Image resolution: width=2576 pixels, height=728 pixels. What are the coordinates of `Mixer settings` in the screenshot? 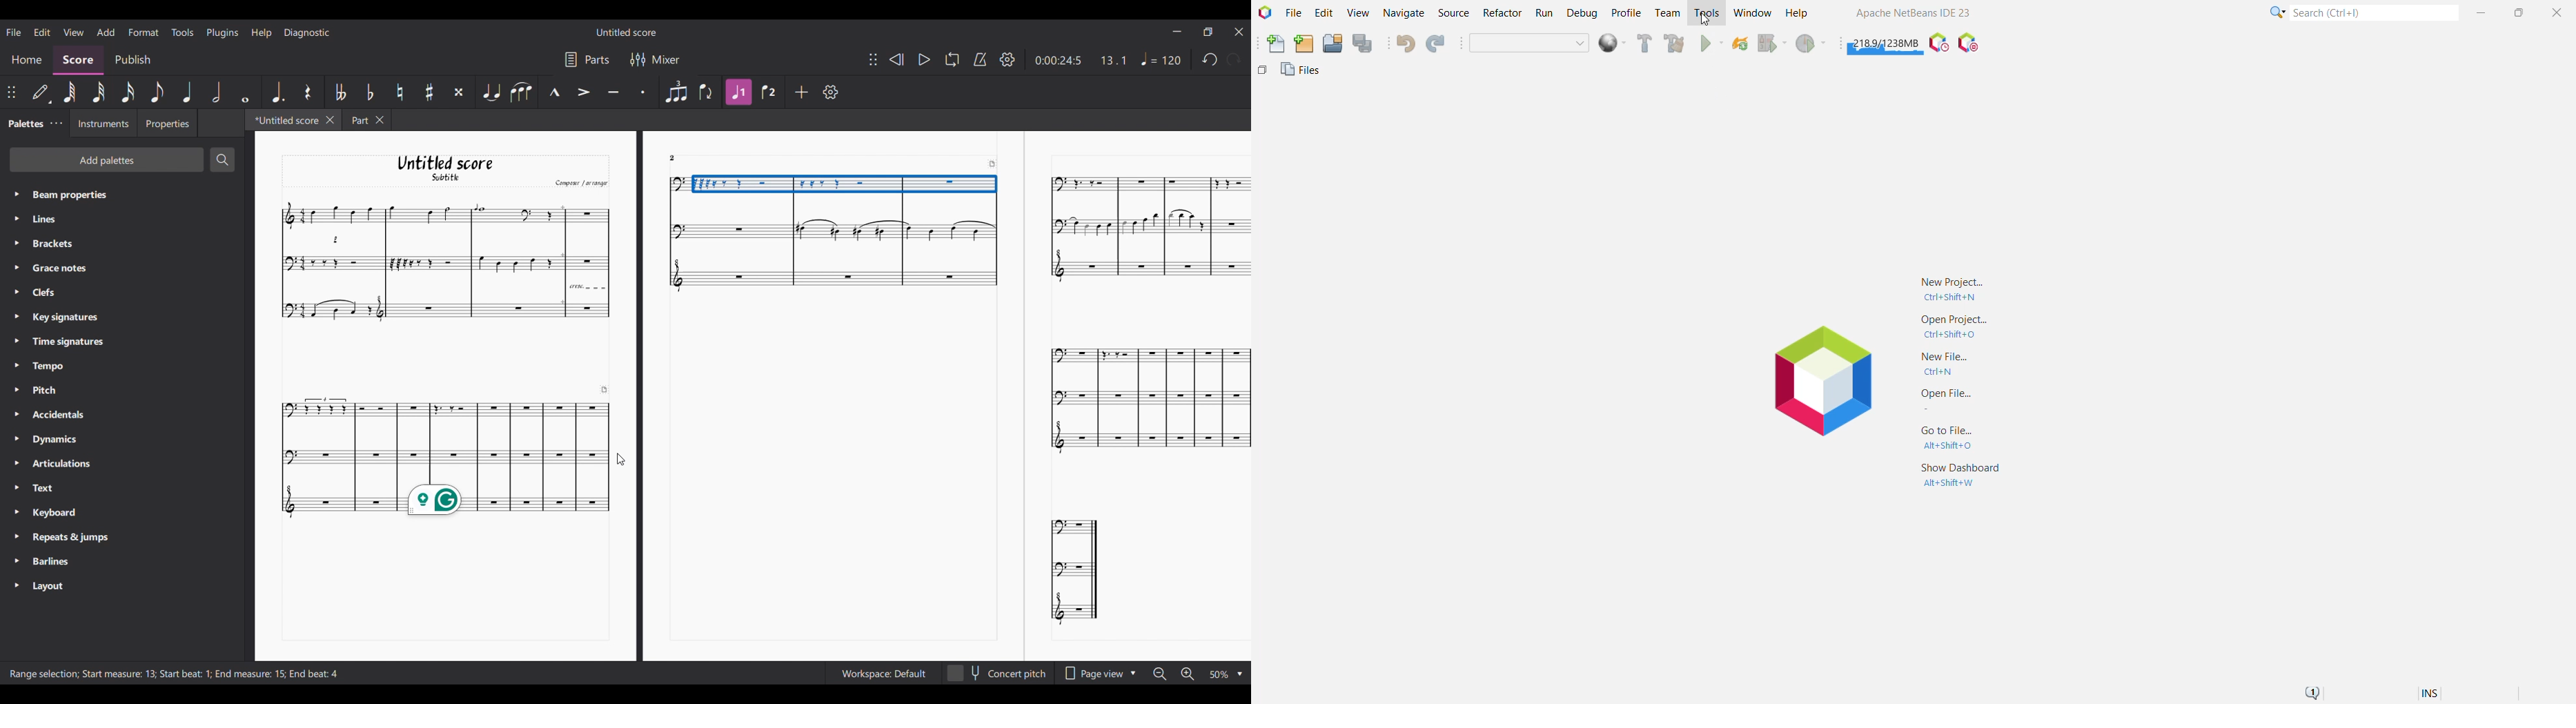 It's located at (656, 59).